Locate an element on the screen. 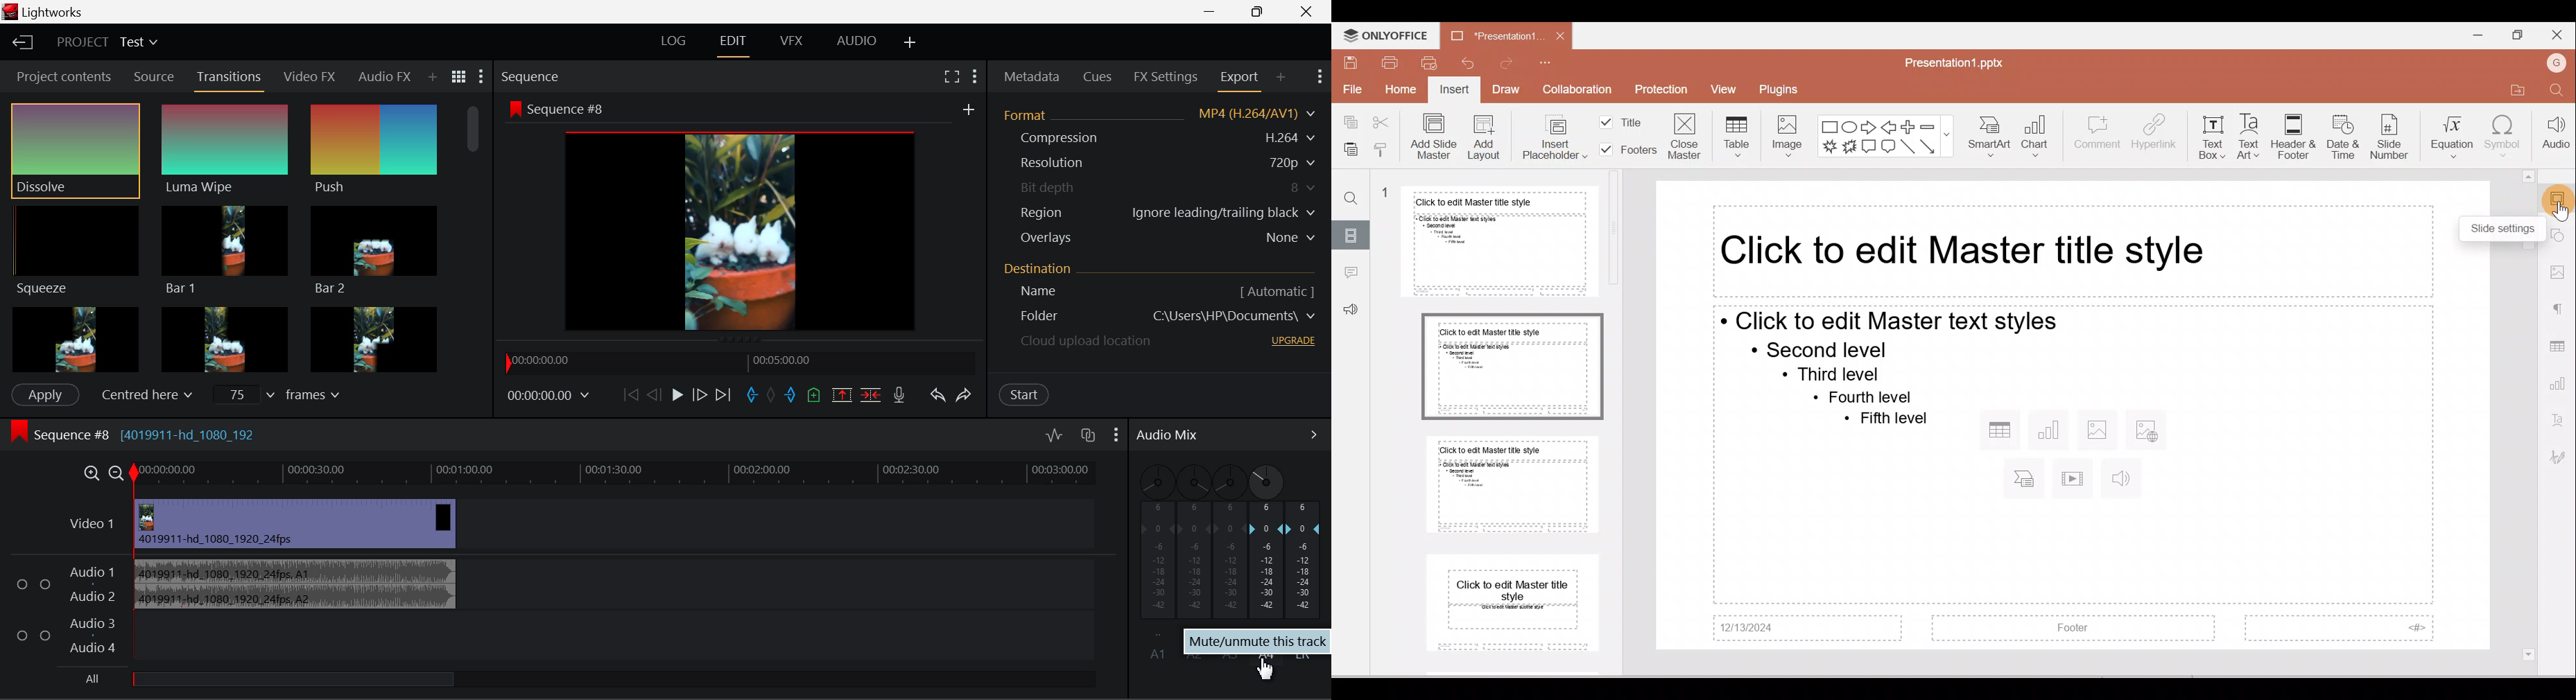 This screenshot has height=700, width=2576. A1 Sound Disabled is located at coordinates (1155, 562).